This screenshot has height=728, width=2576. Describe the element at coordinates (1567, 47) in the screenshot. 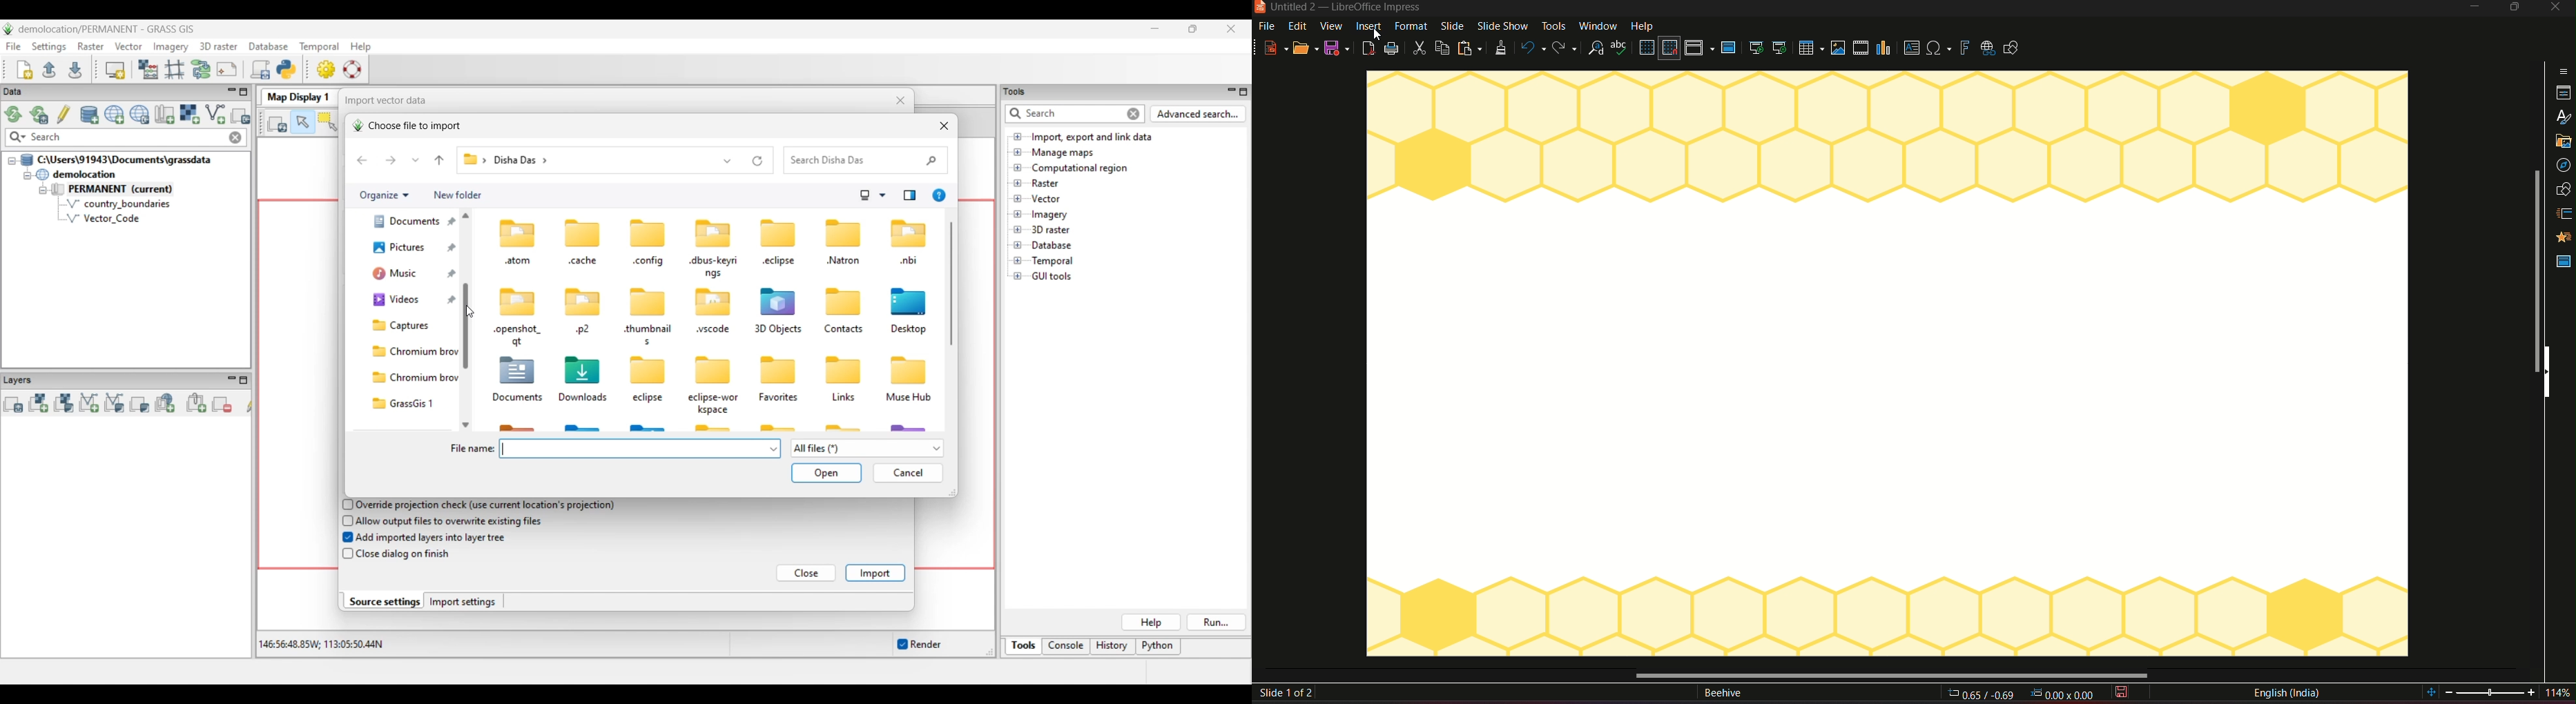

I see `redo` at that location.